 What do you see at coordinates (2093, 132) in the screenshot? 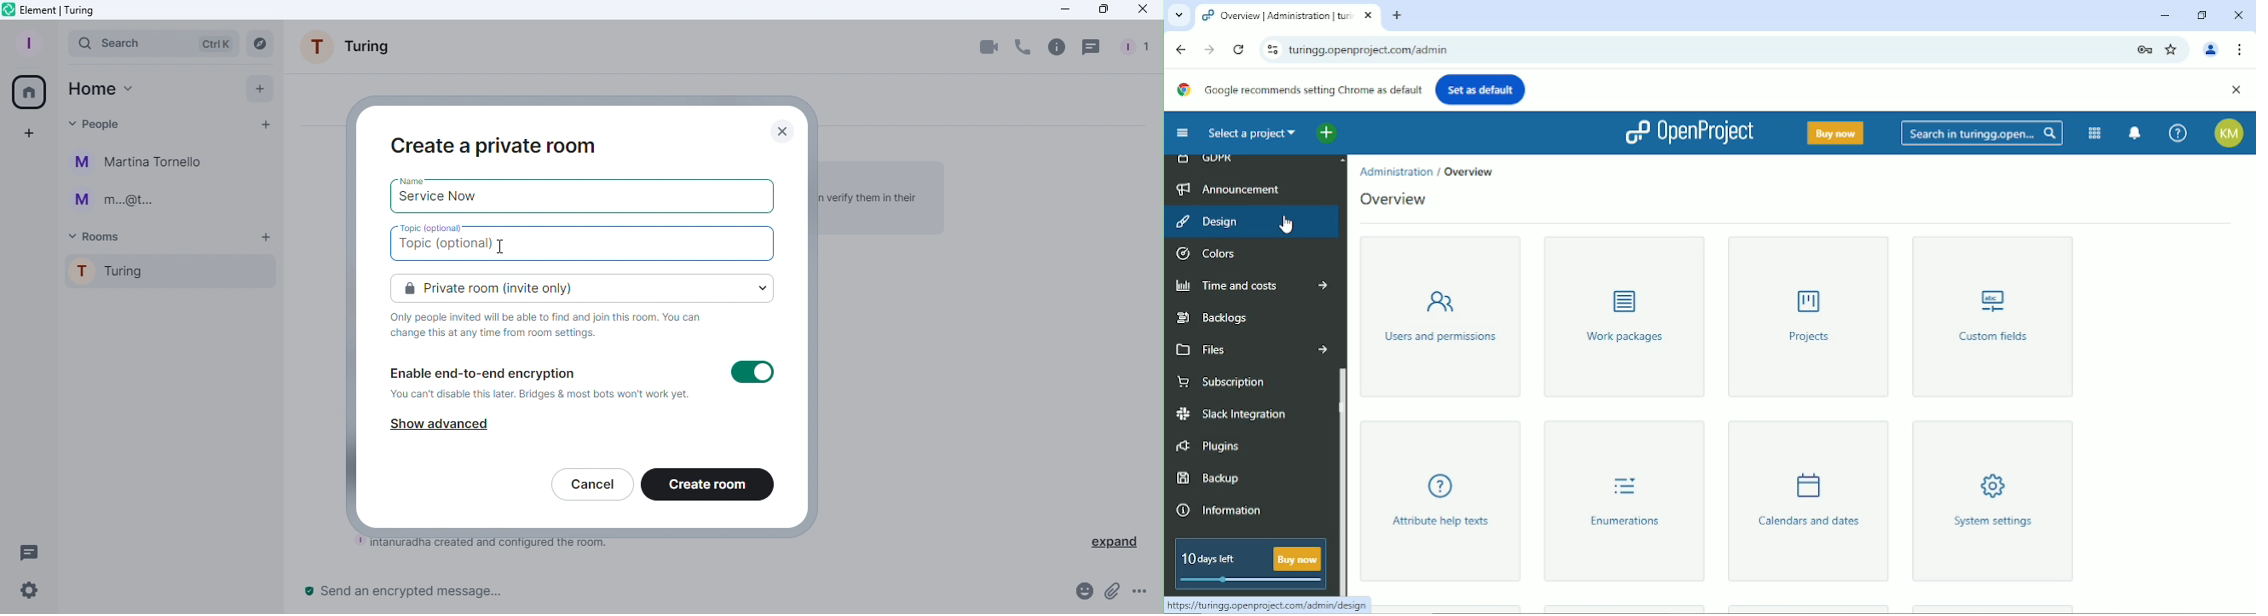
I see `Modules` at bounding box center [2093, 132].